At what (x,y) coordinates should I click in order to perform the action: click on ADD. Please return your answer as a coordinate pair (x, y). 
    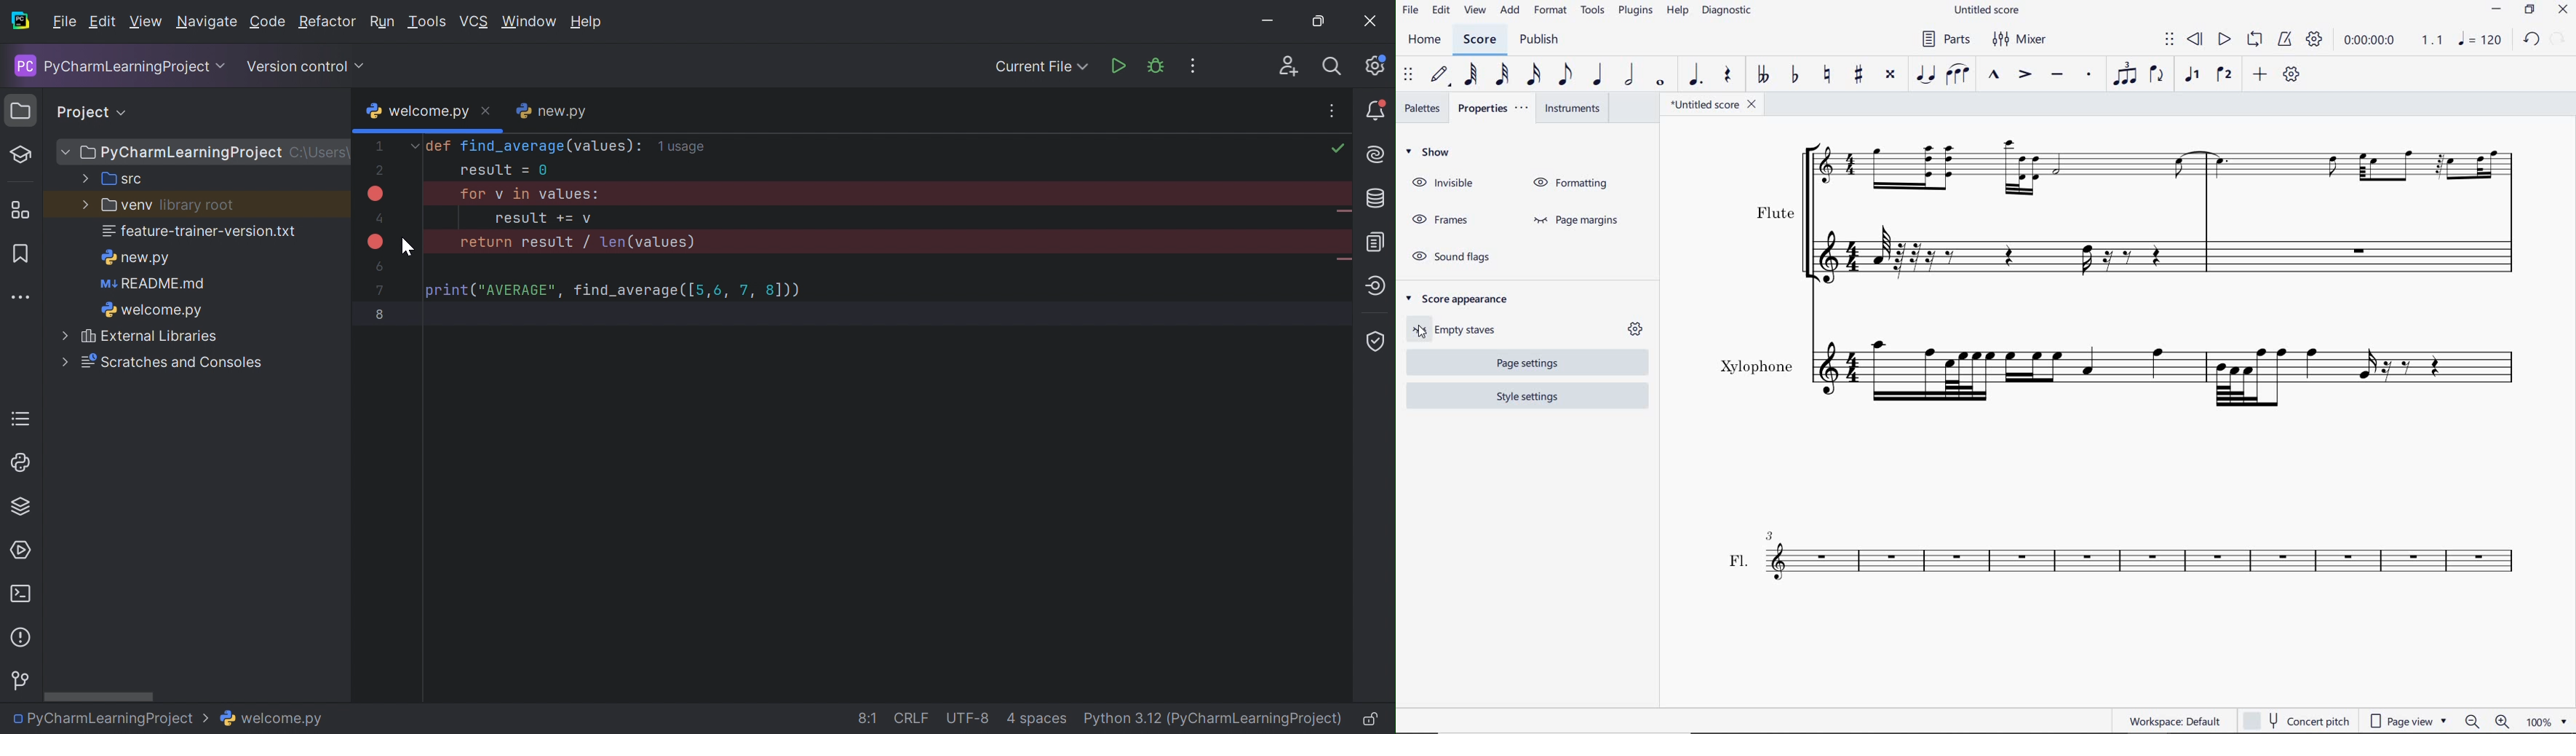
    Looking at the image, I should click on (1510, 11).